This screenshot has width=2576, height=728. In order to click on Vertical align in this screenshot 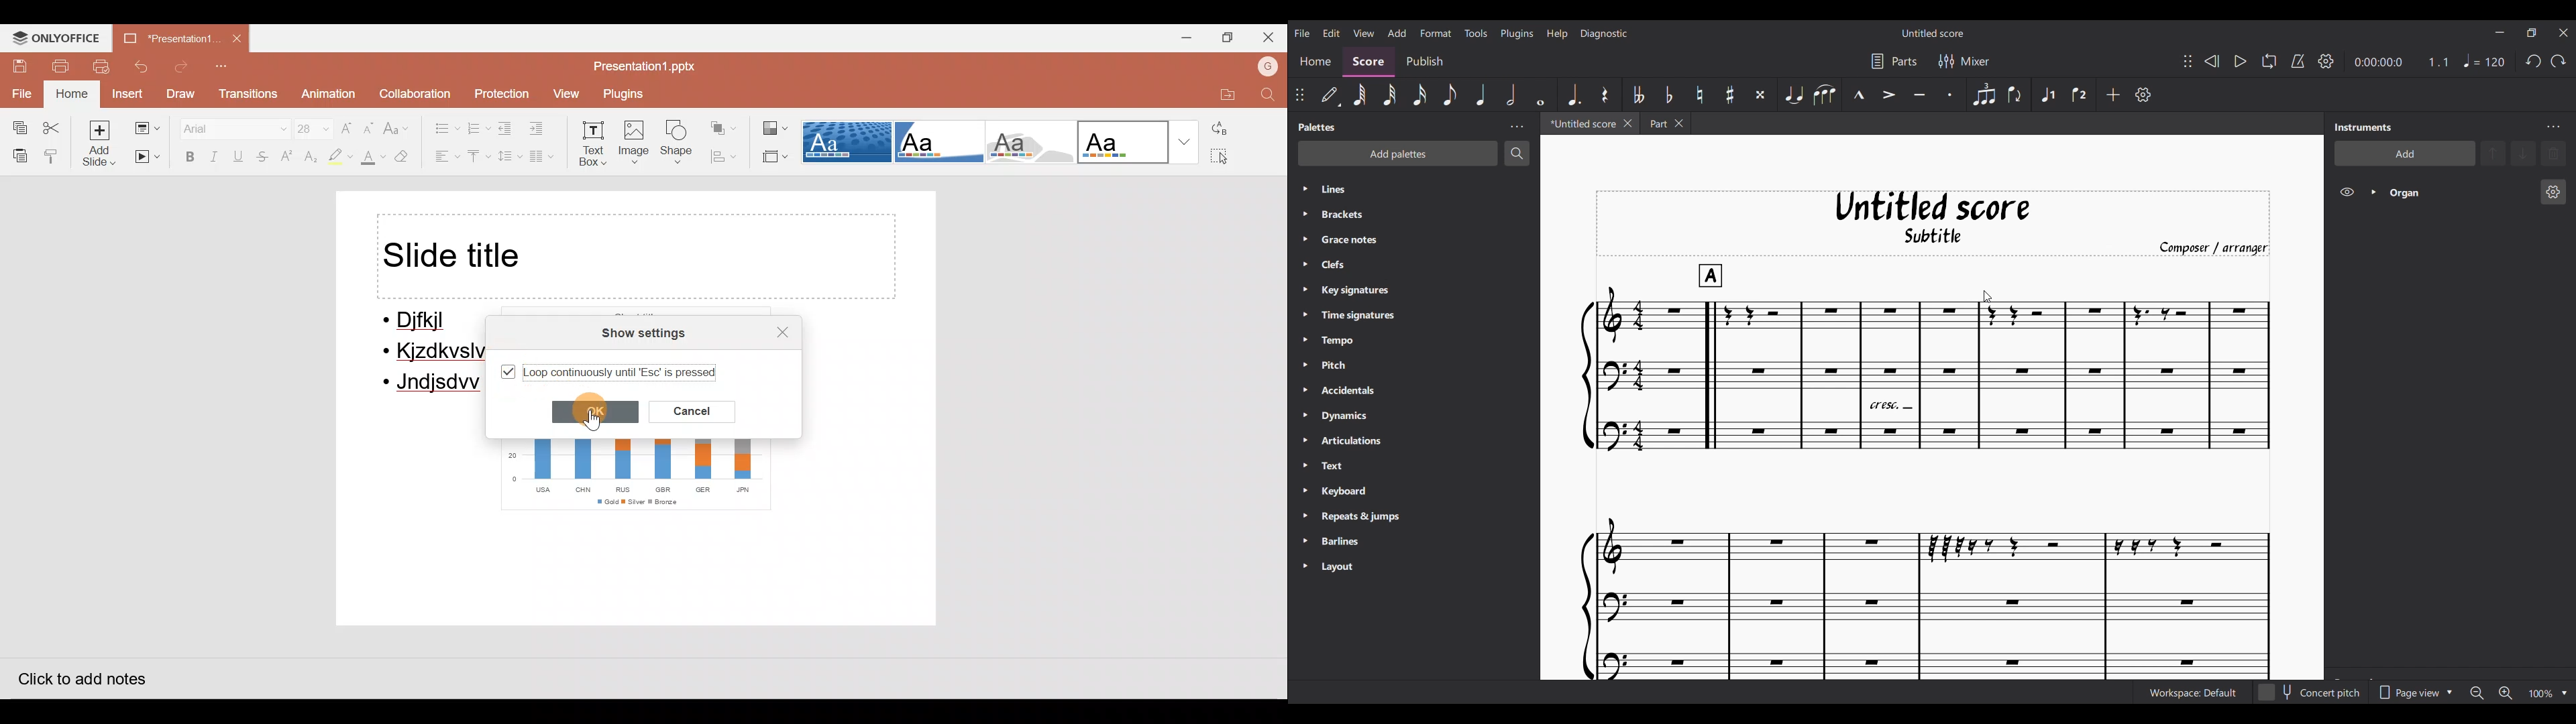, I will do `click(476, 158)`.